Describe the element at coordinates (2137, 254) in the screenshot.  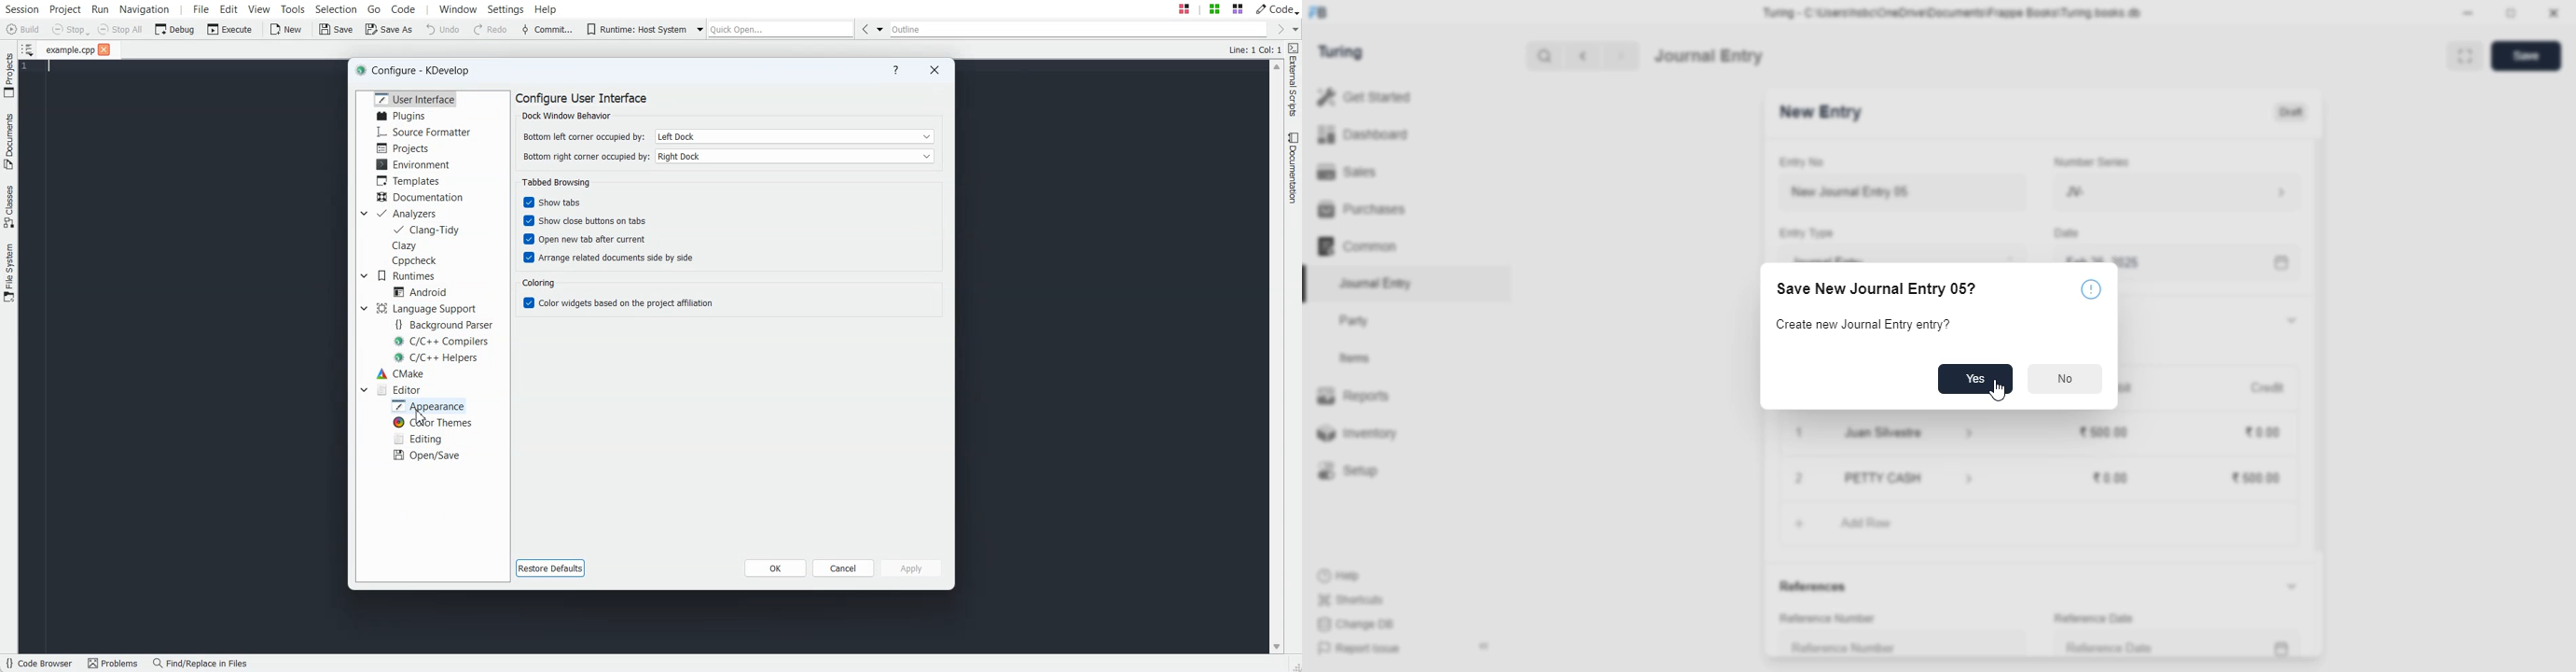
I see `Feb 26, 2025` at that location.